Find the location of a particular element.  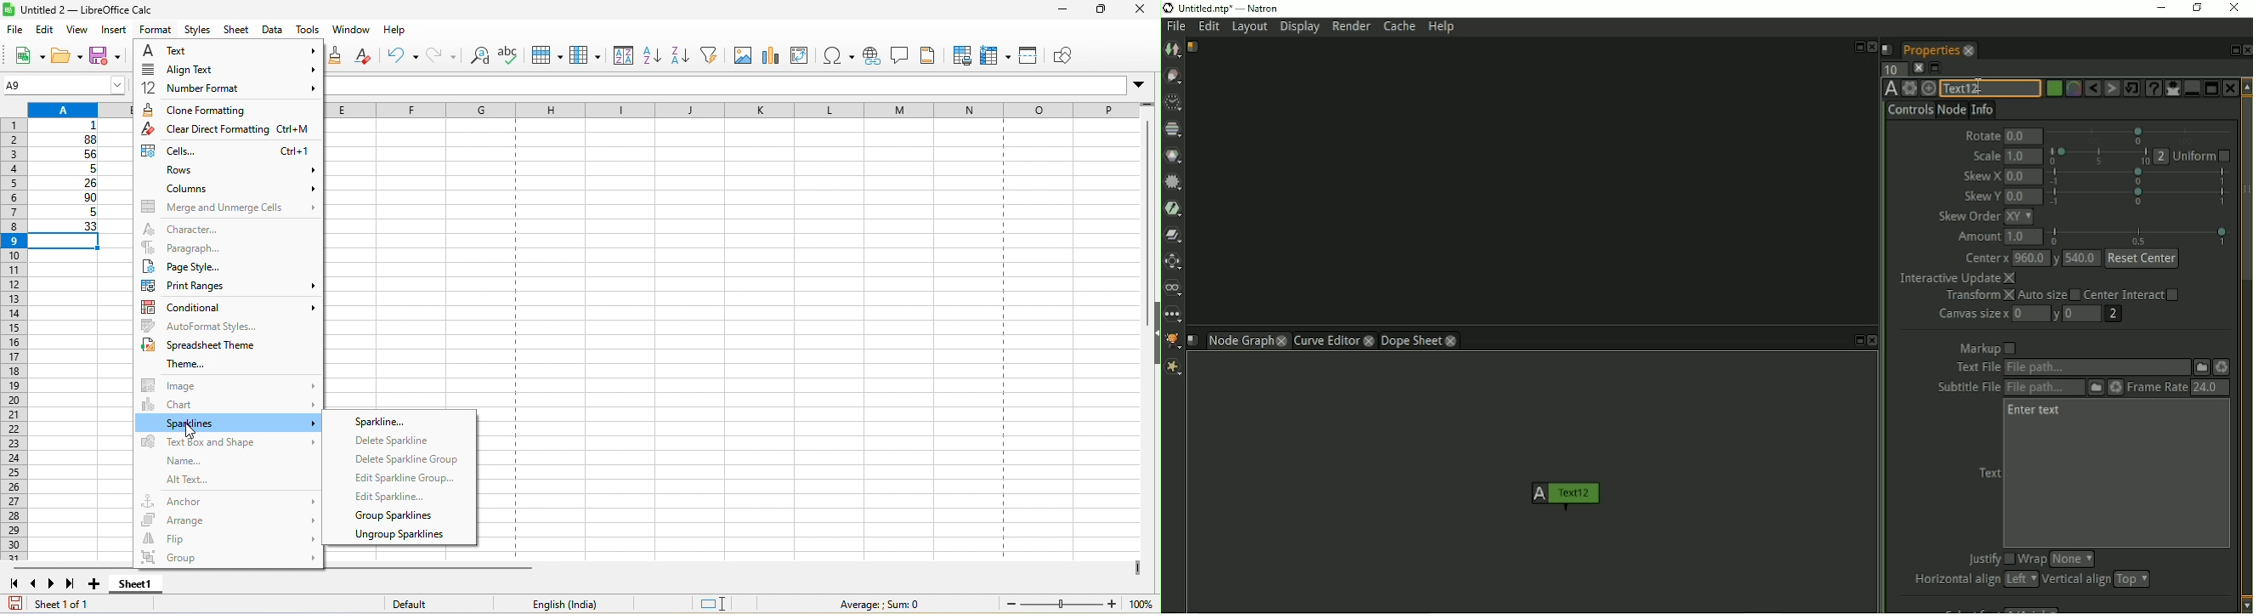

33 is located at coordinates (66, 227).